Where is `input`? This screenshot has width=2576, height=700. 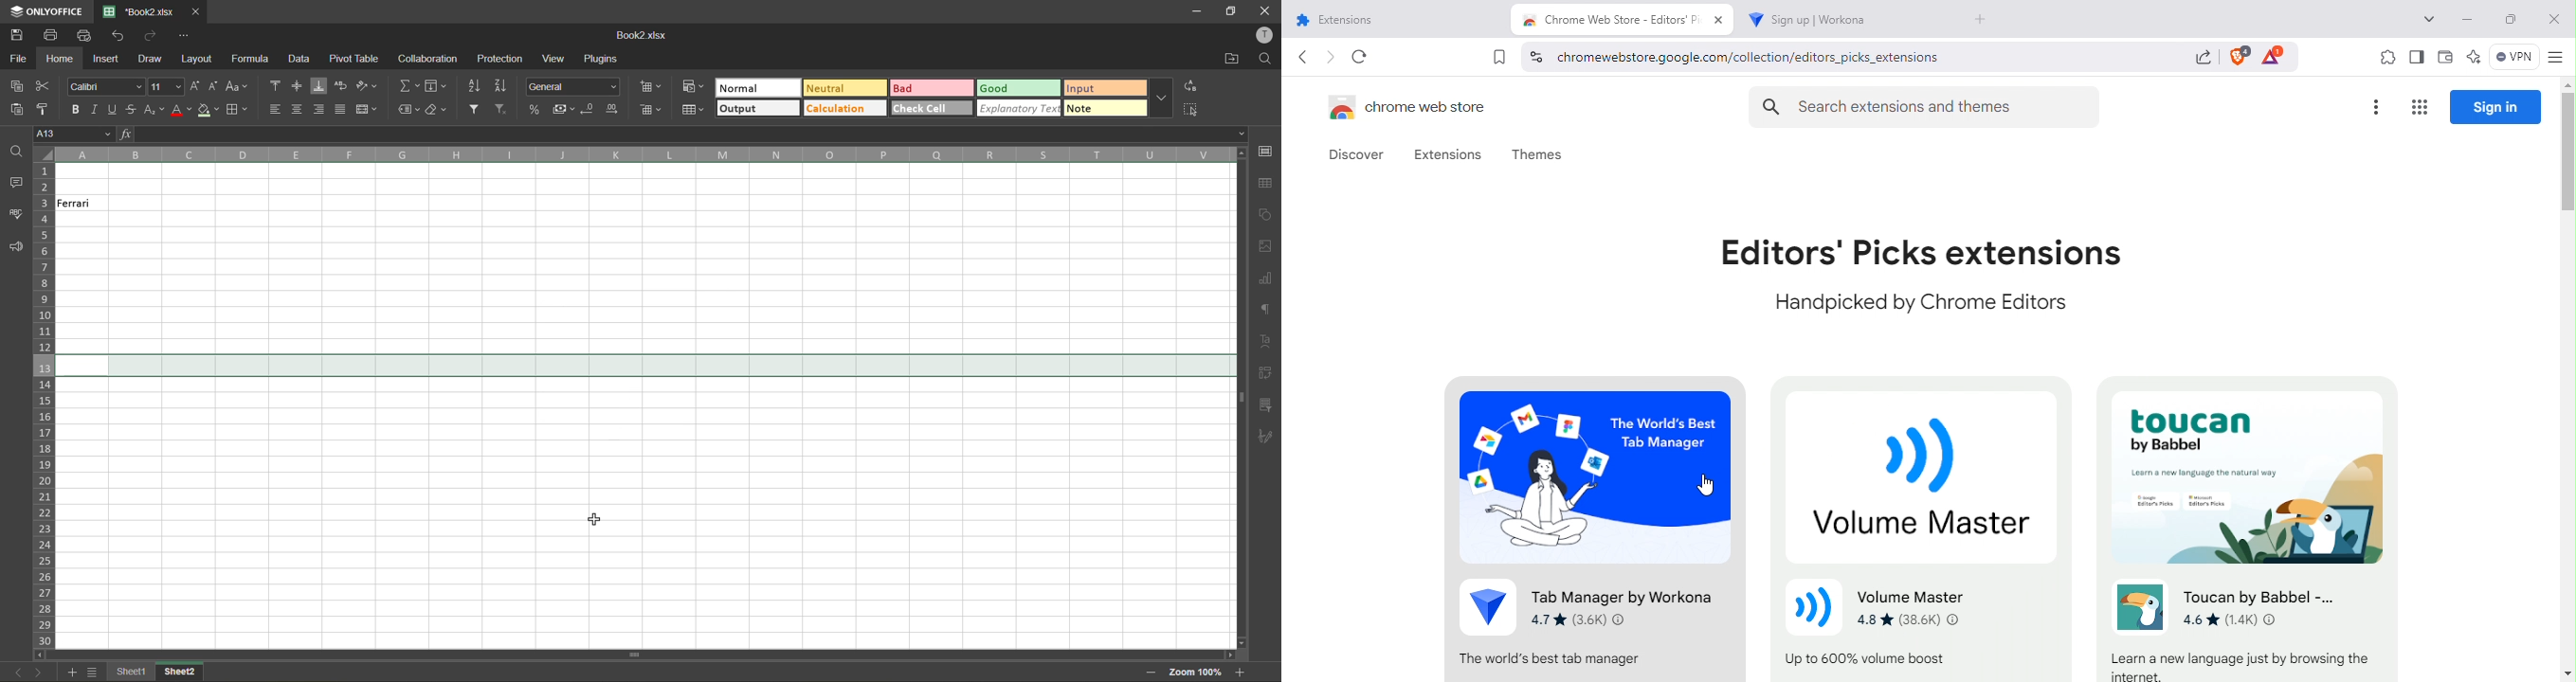
input is located at coordinates (1104, 87).